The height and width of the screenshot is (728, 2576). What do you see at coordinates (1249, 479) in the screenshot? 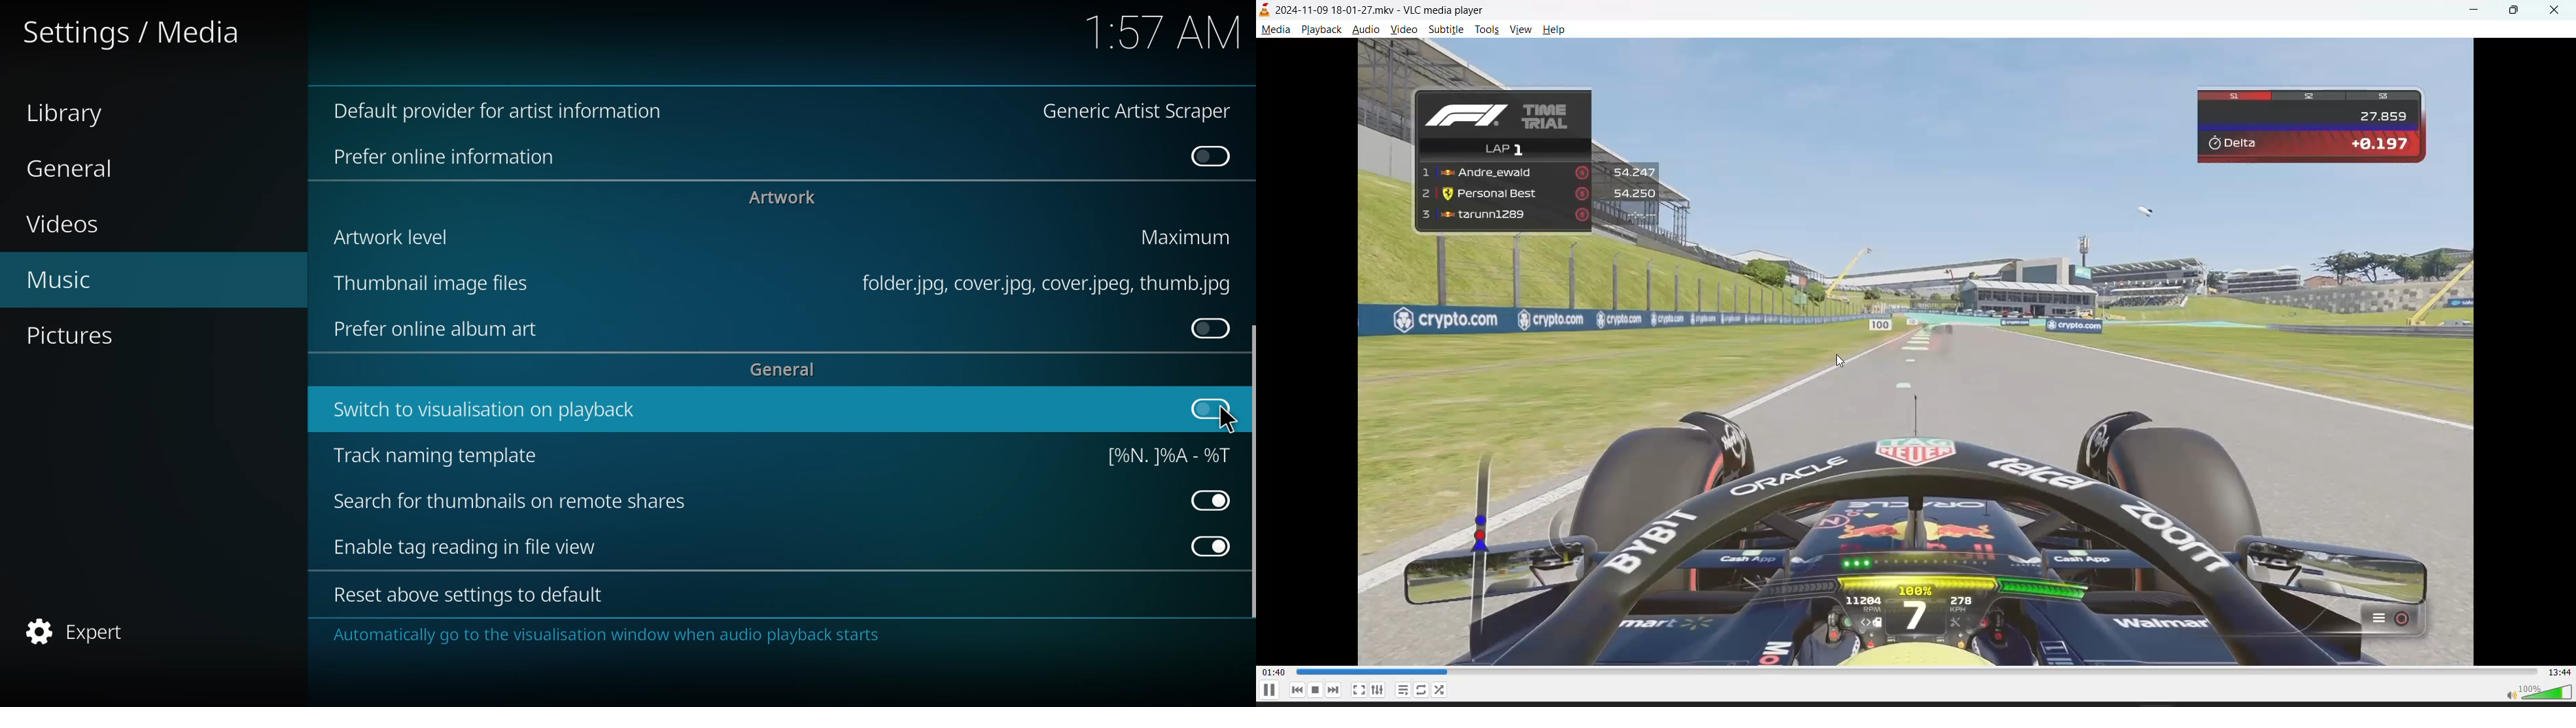
I see `scroll bar` at bounding box center [1249, 479].